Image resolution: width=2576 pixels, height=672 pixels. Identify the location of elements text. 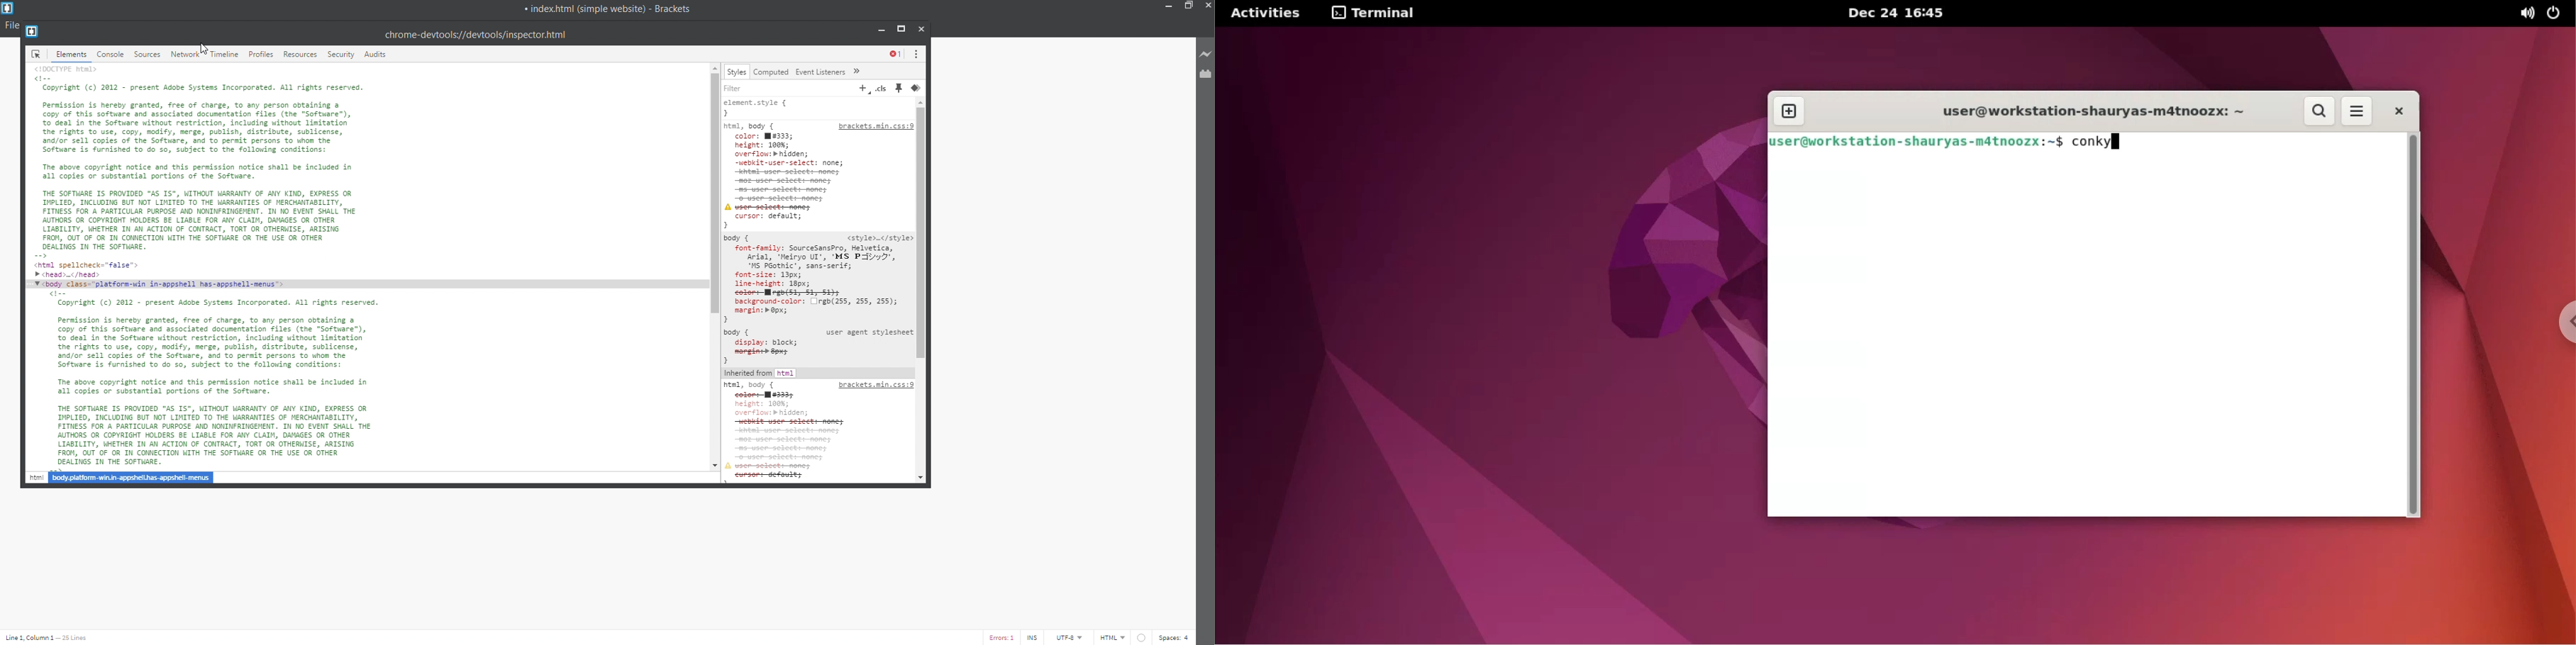
(351, 266).